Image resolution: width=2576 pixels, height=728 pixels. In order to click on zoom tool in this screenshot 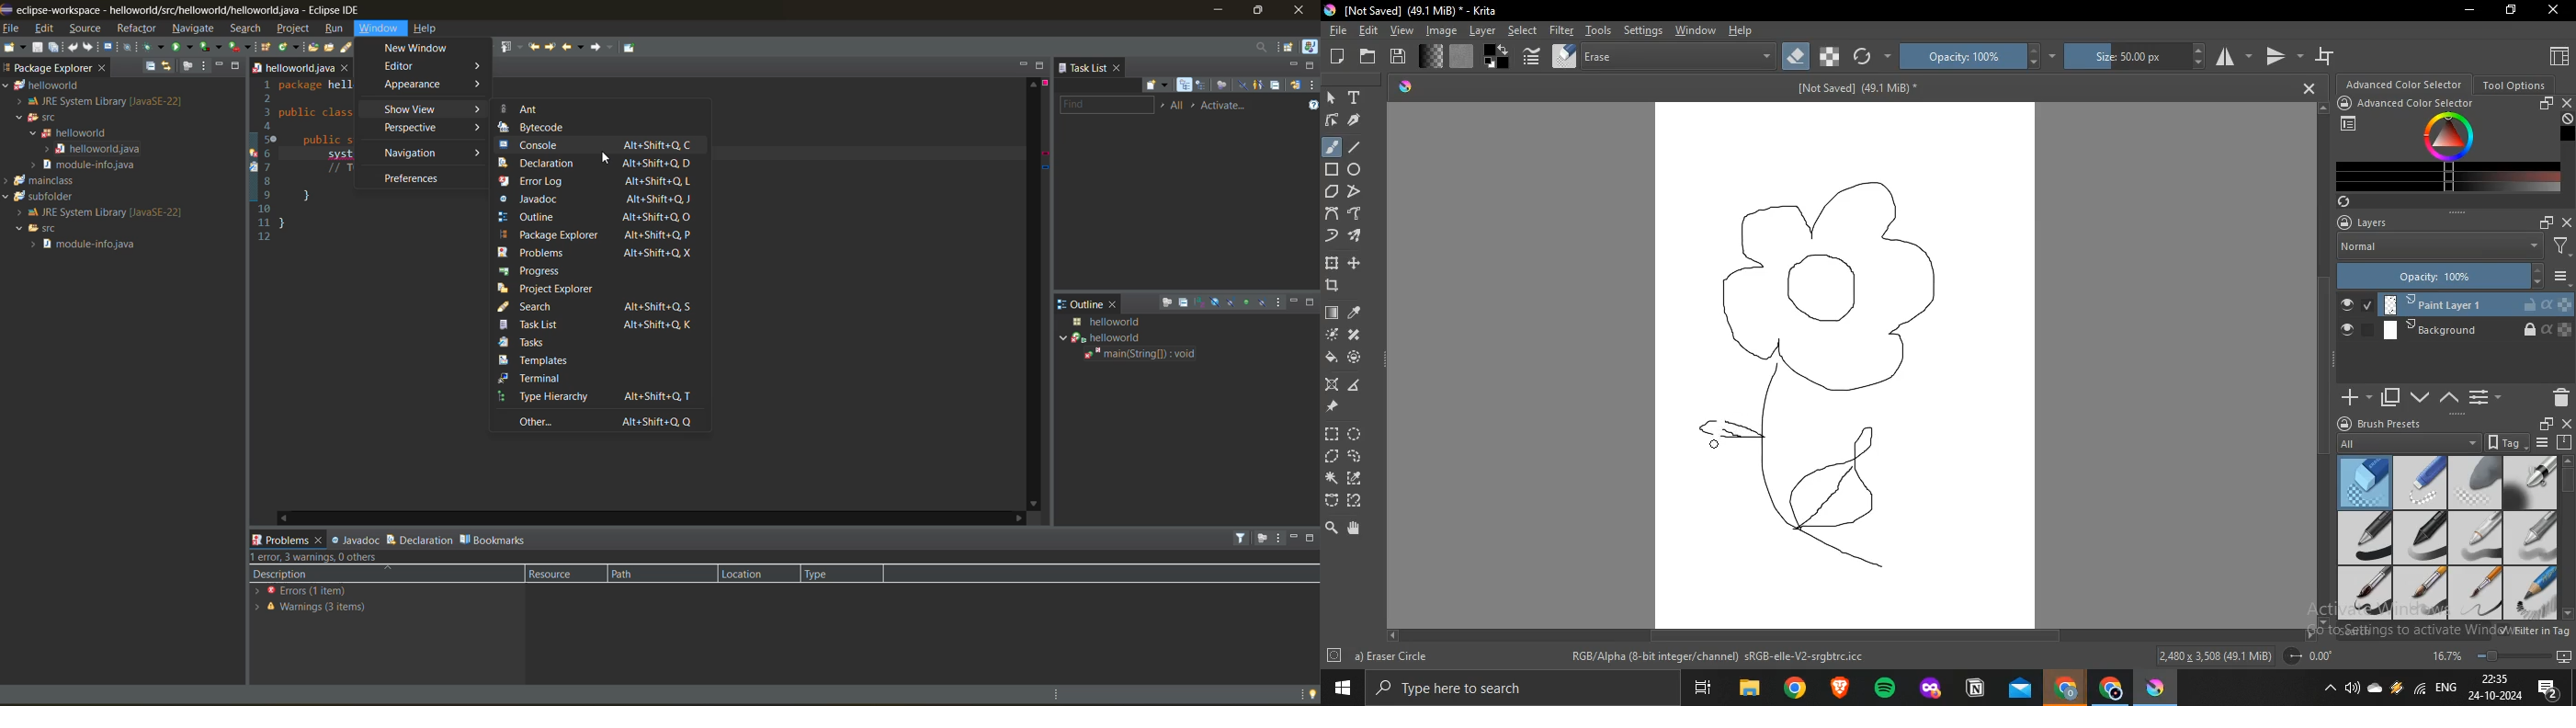, I will do `click(1331, 527)`.